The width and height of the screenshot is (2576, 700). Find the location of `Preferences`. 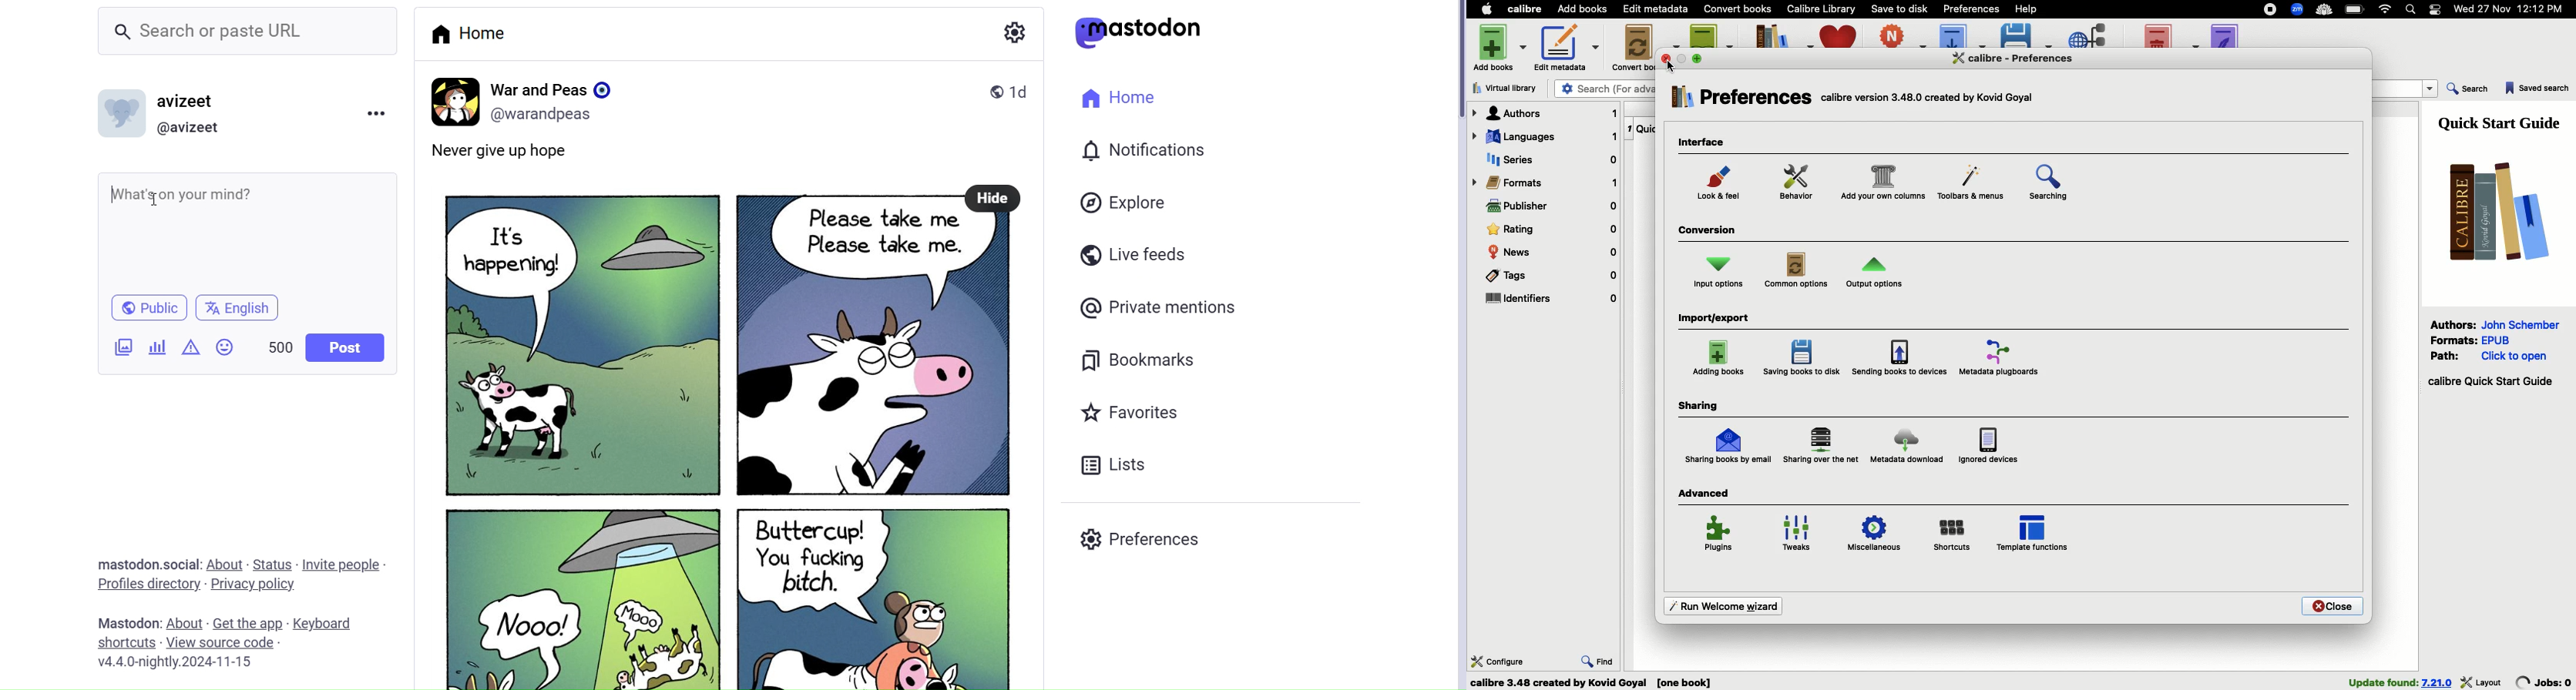

Preferences is located at coordinates (2017, 59).